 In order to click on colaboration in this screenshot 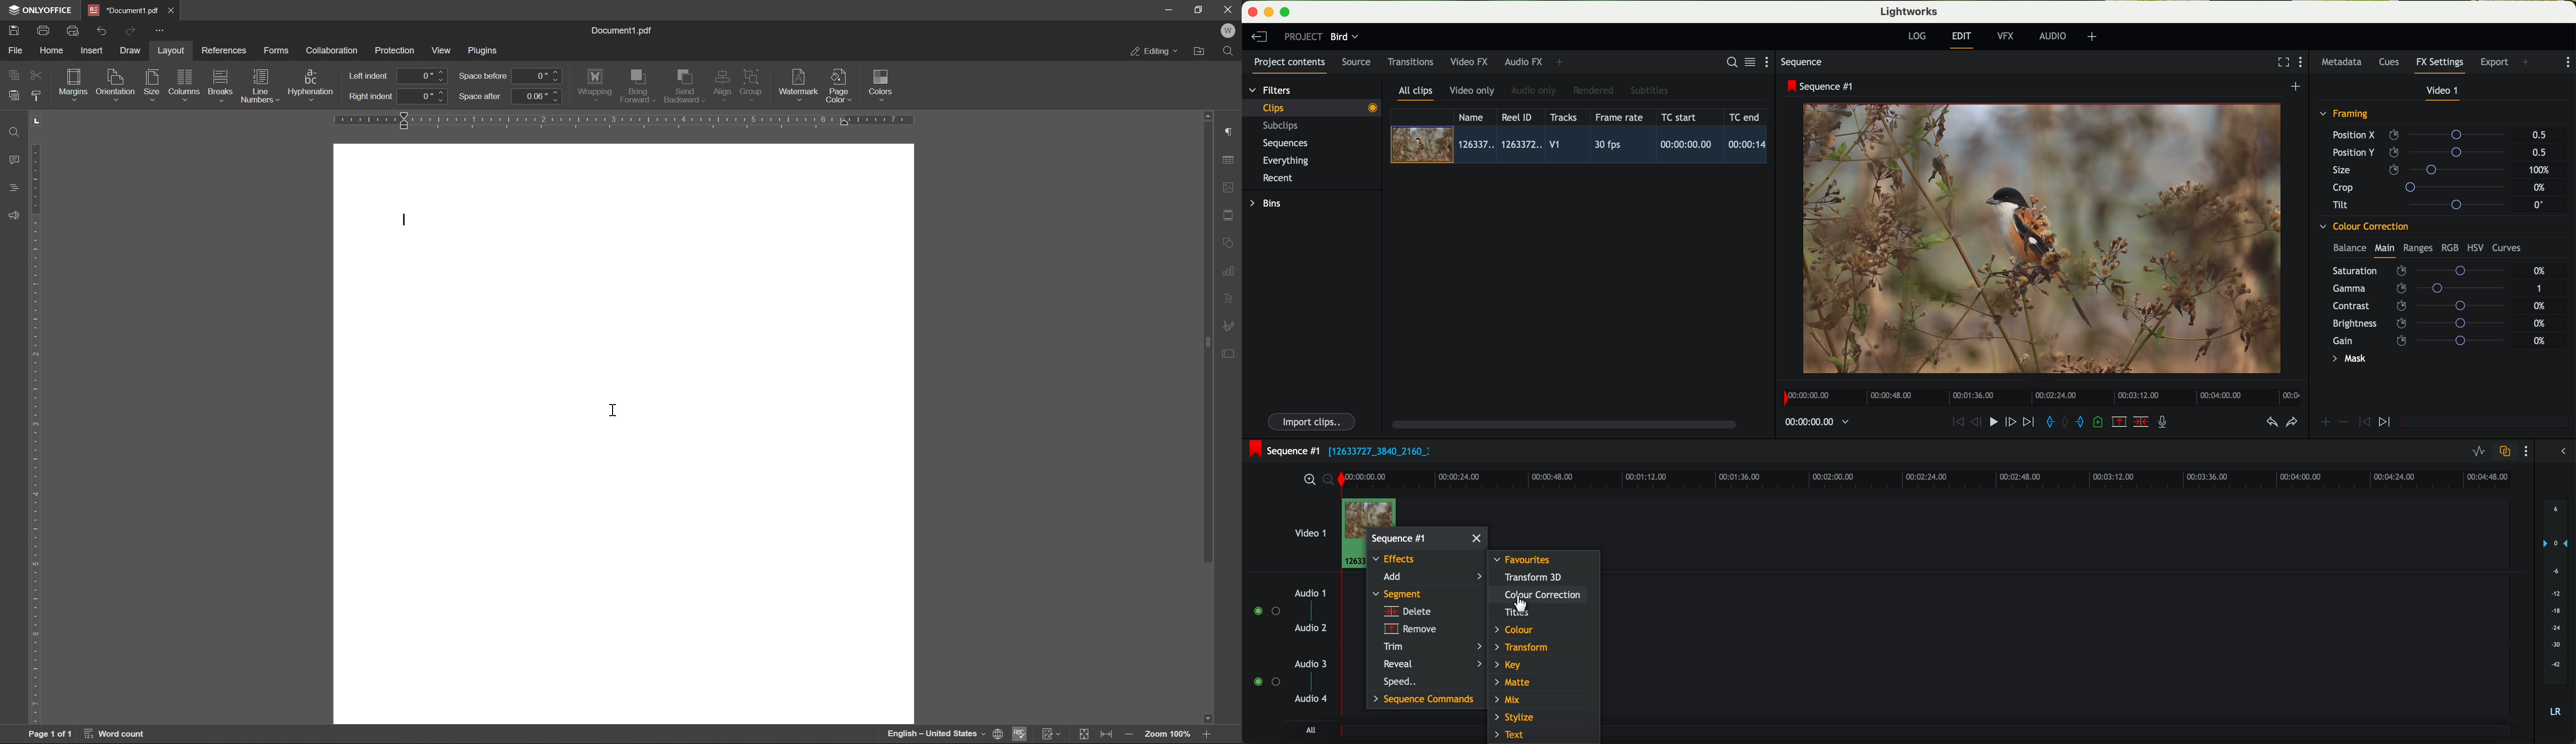, I will do `click(332, 49)`.